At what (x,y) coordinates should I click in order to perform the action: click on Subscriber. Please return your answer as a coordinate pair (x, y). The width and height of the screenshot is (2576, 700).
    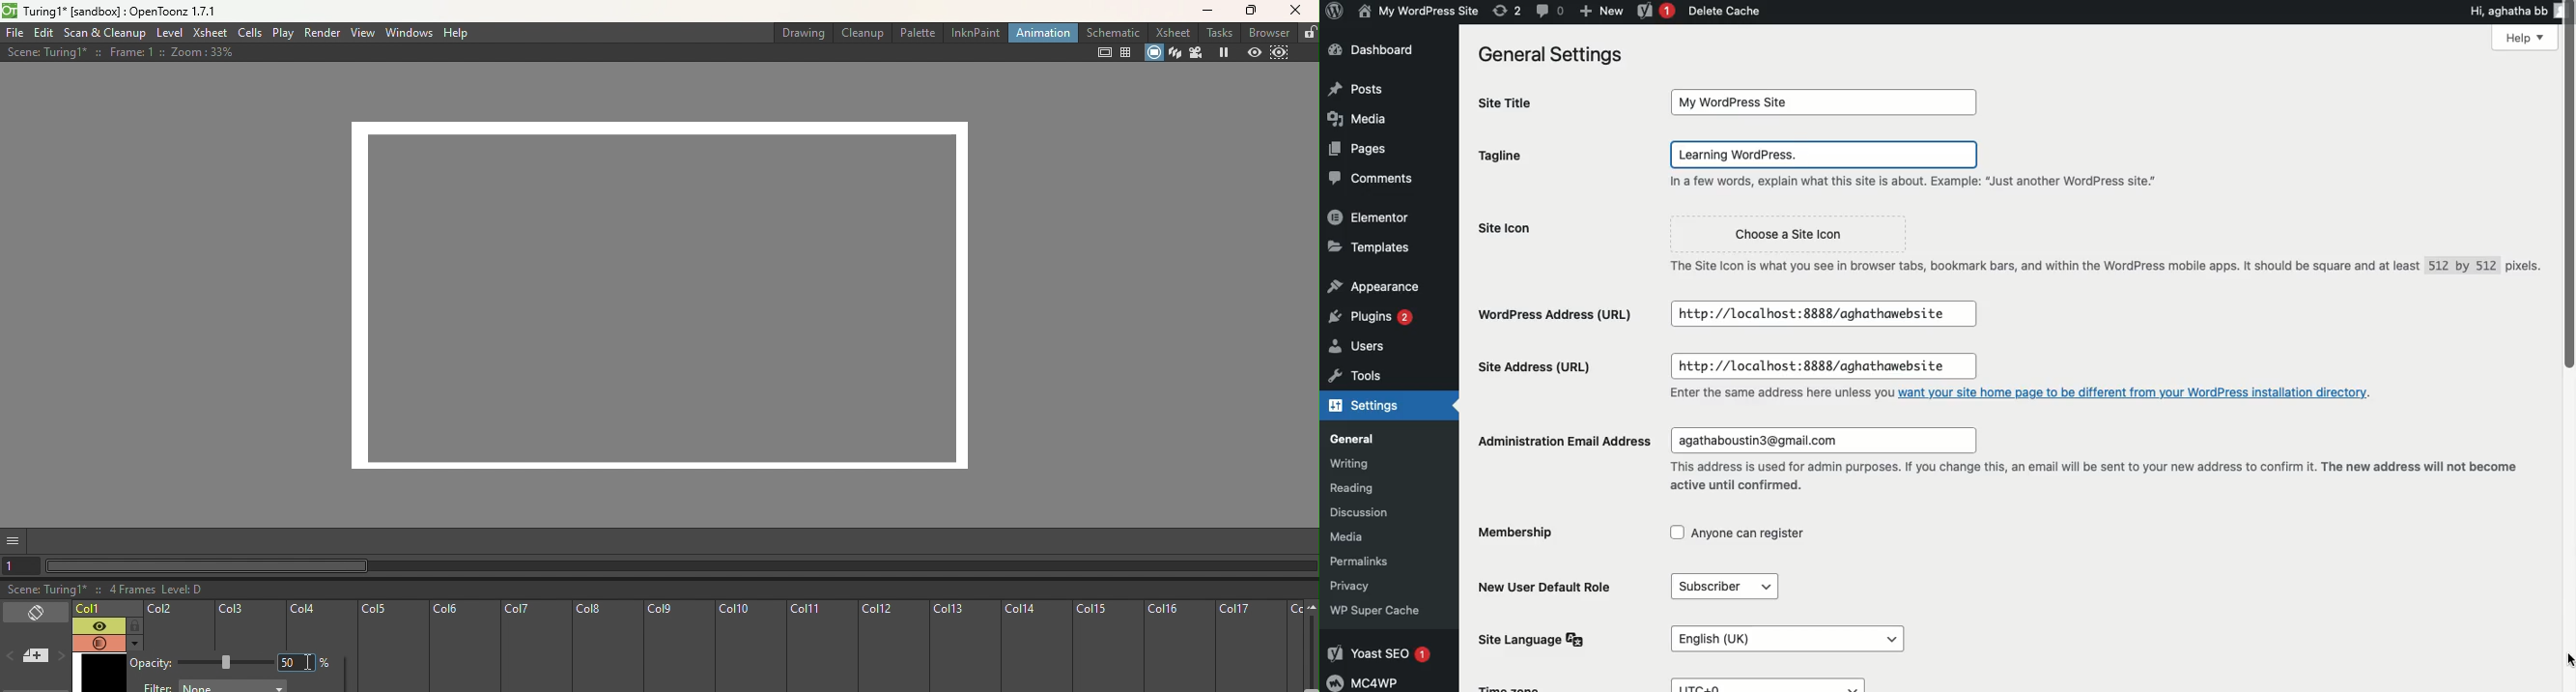
    Looking at the image, I should click on (1723, 585).